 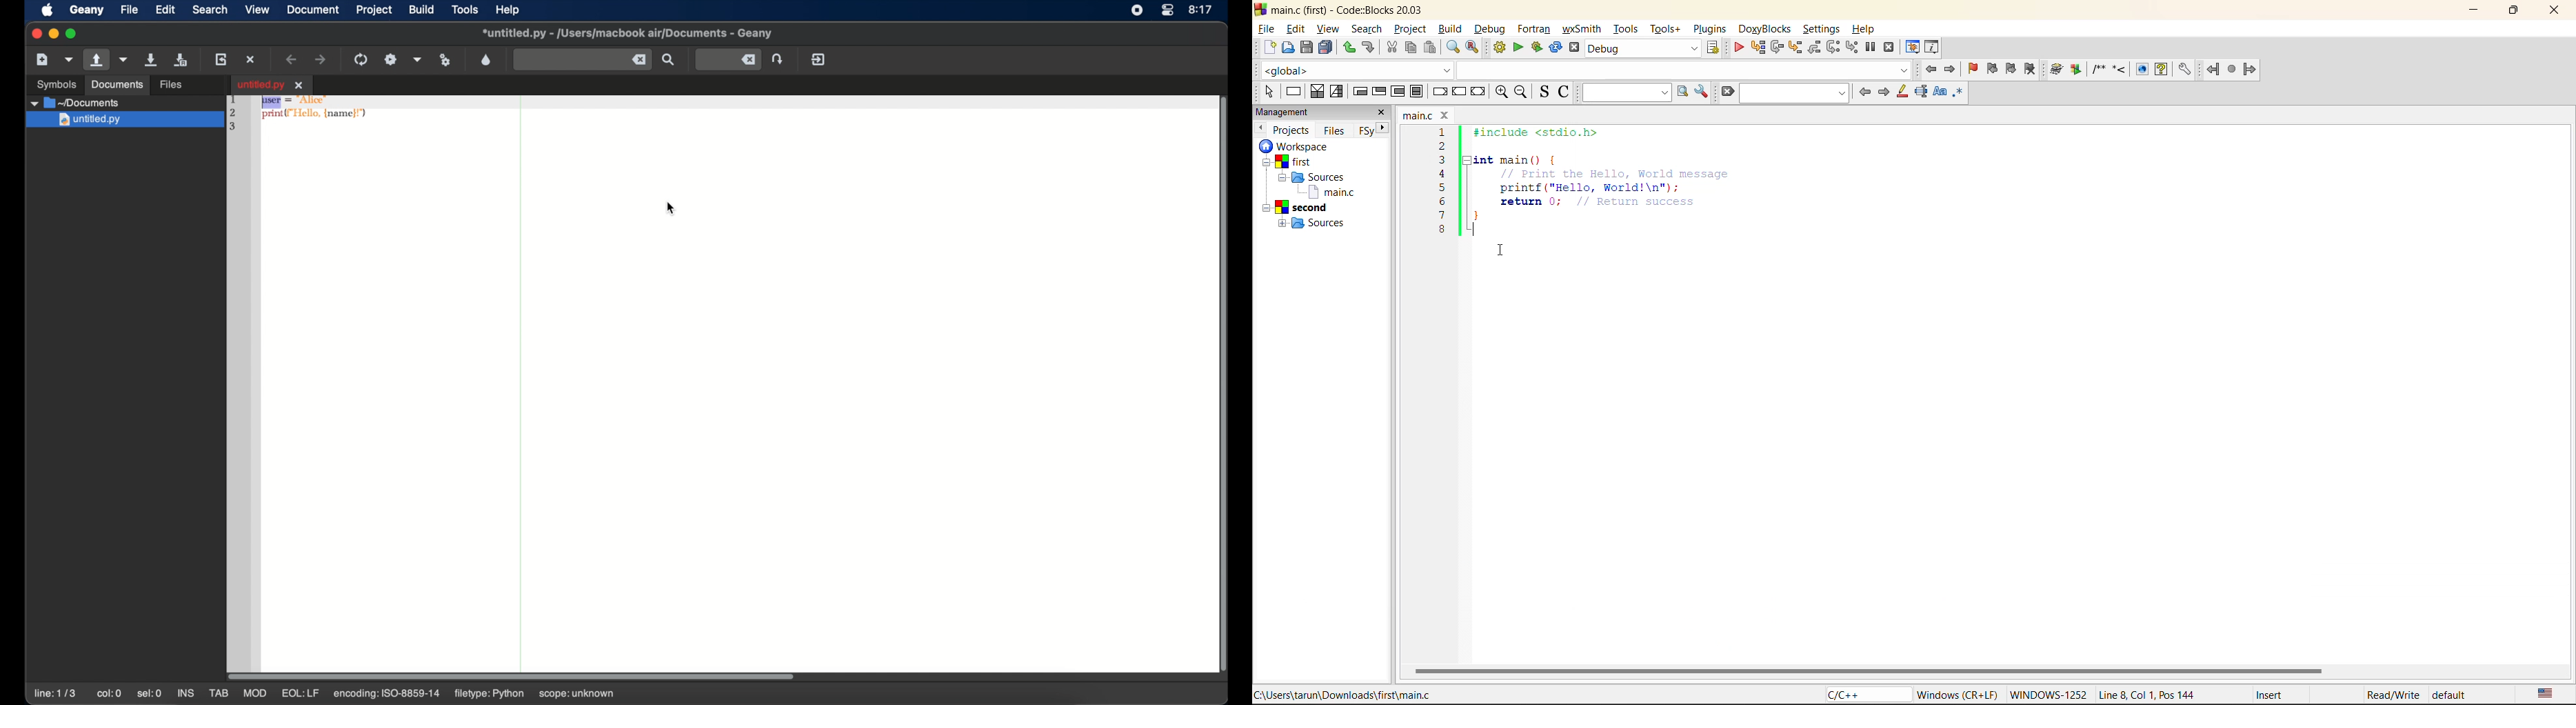 What do you see at coordinates (1329, 27) in the screenshot?
I see `view` at bounding box center [1329, 27].